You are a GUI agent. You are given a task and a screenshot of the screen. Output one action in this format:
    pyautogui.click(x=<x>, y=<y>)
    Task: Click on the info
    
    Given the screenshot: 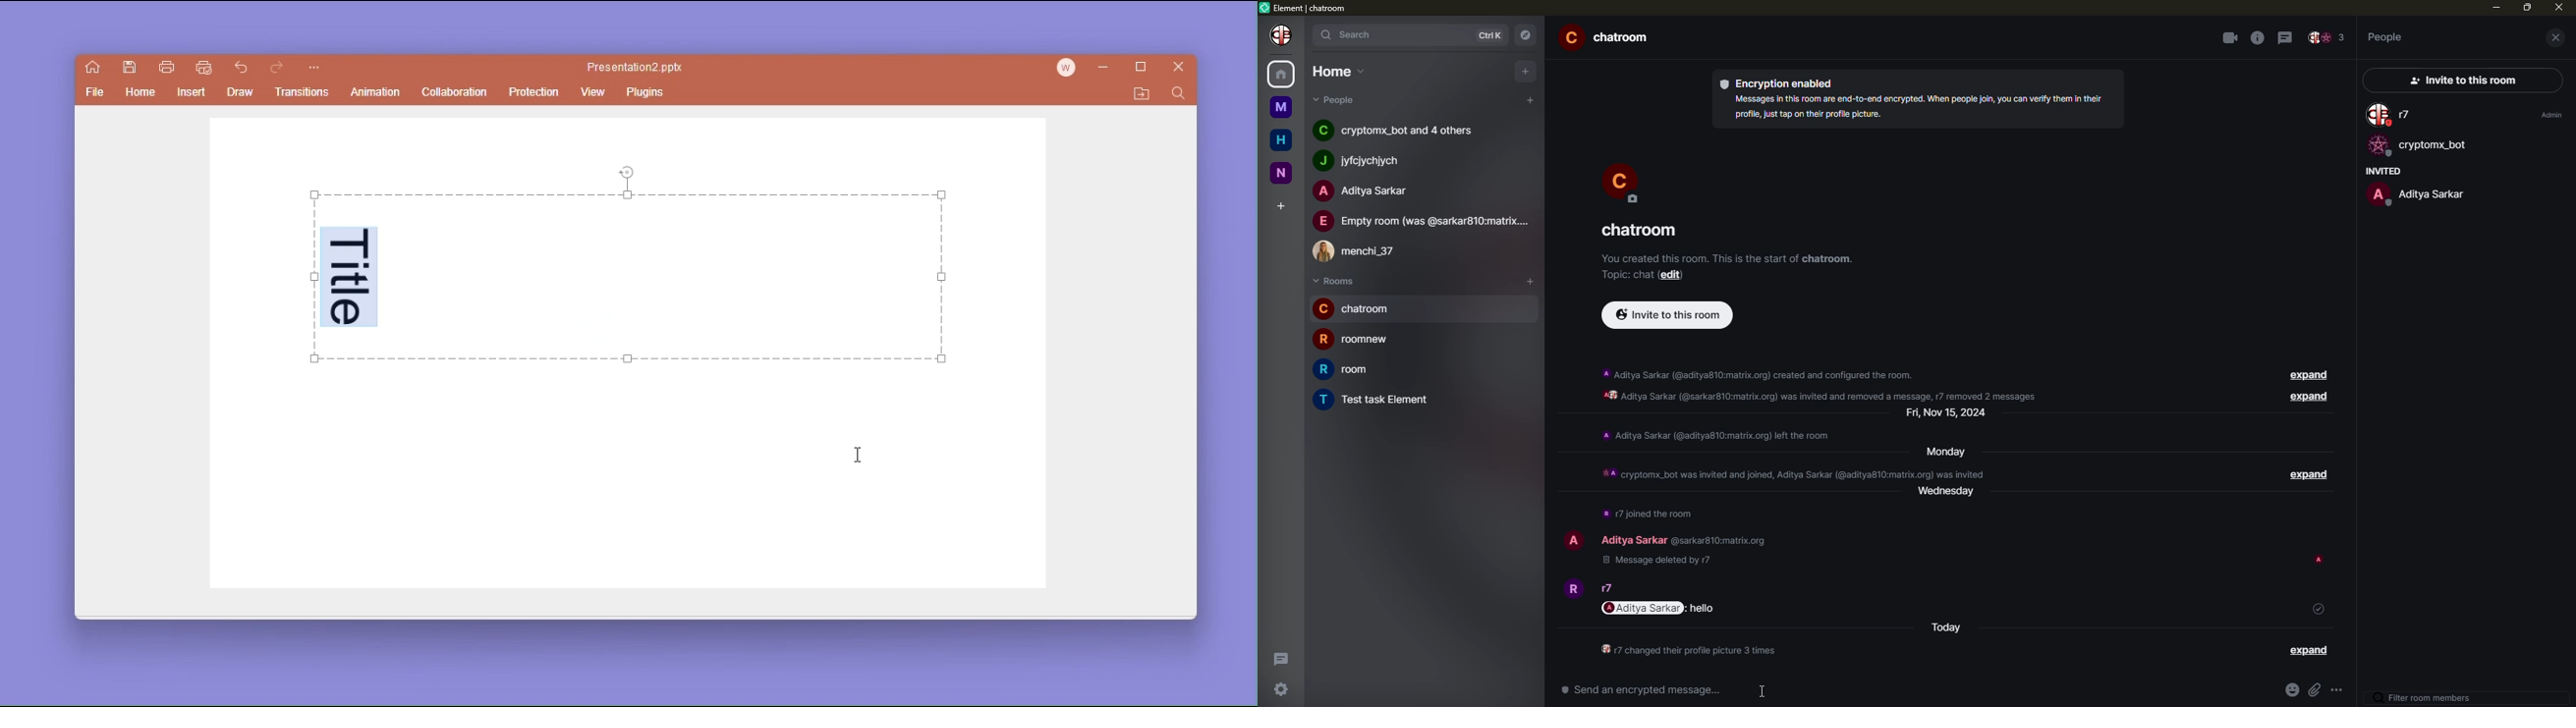 What is the action you would take?
    pyautogui.click(x=1727, y=257)
    